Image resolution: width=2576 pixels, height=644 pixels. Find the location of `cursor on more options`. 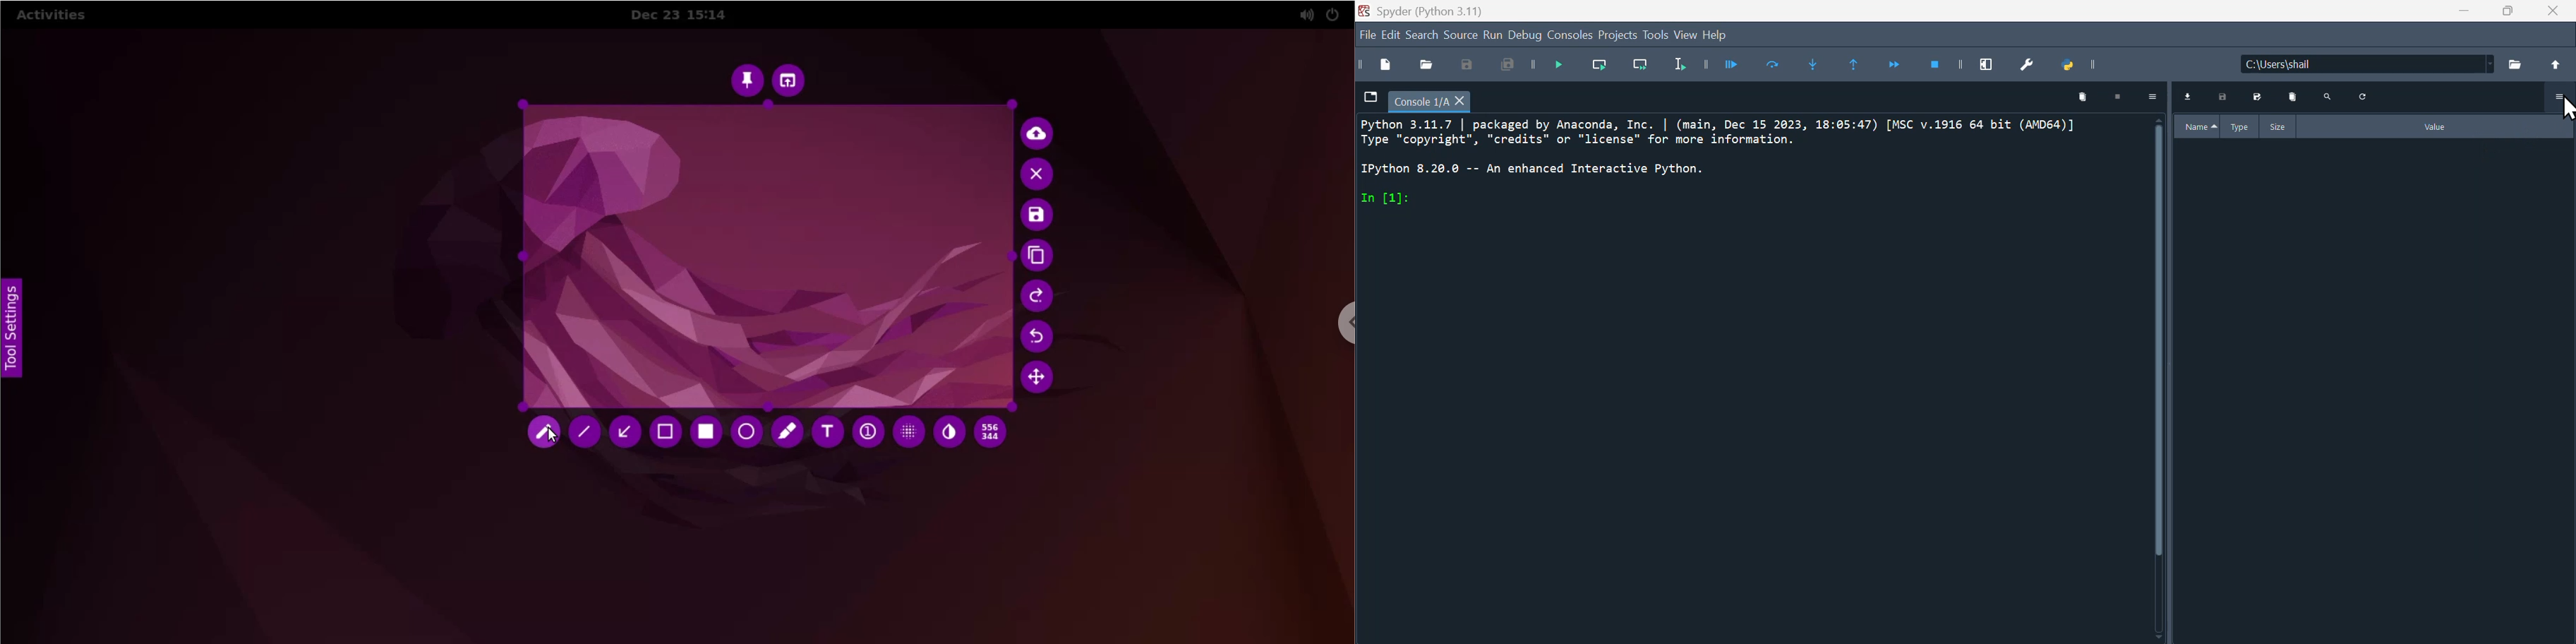

cursor on more options is located at coordinates (2565, 107).